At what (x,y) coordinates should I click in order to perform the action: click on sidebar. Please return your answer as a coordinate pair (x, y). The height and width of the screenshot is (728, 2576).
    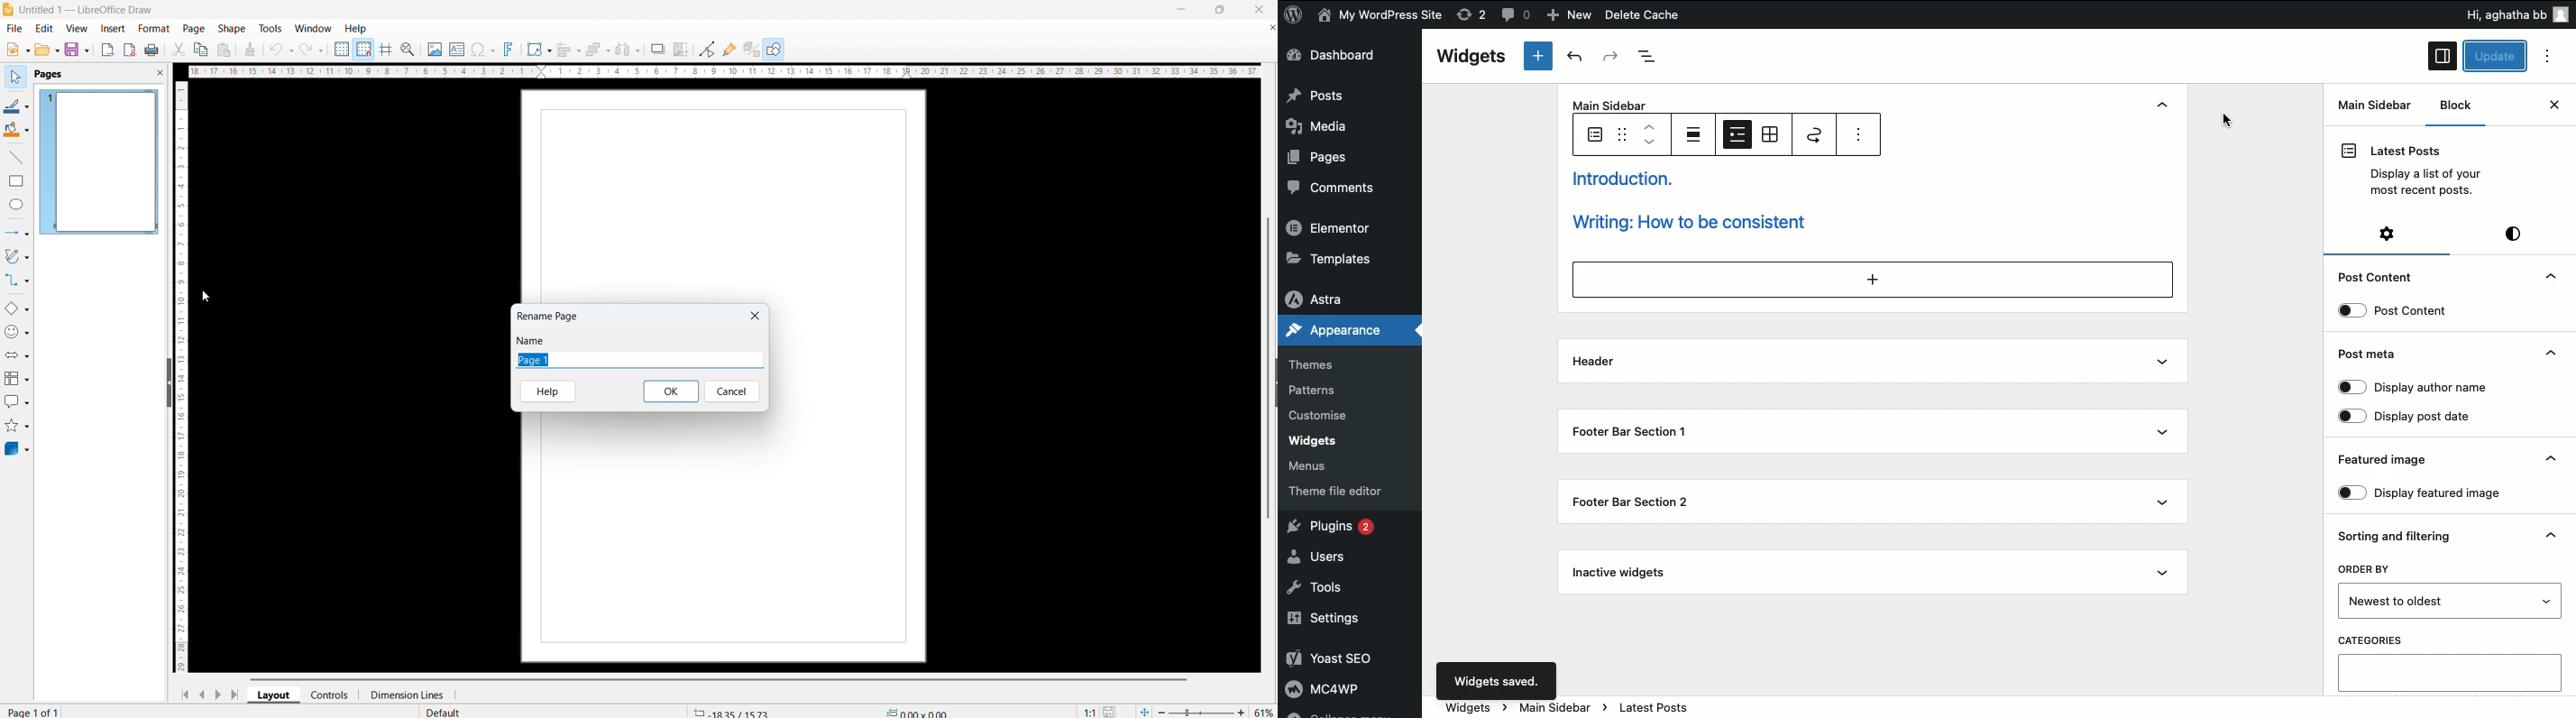
    Looking at the image, I should click on (2434, 55).